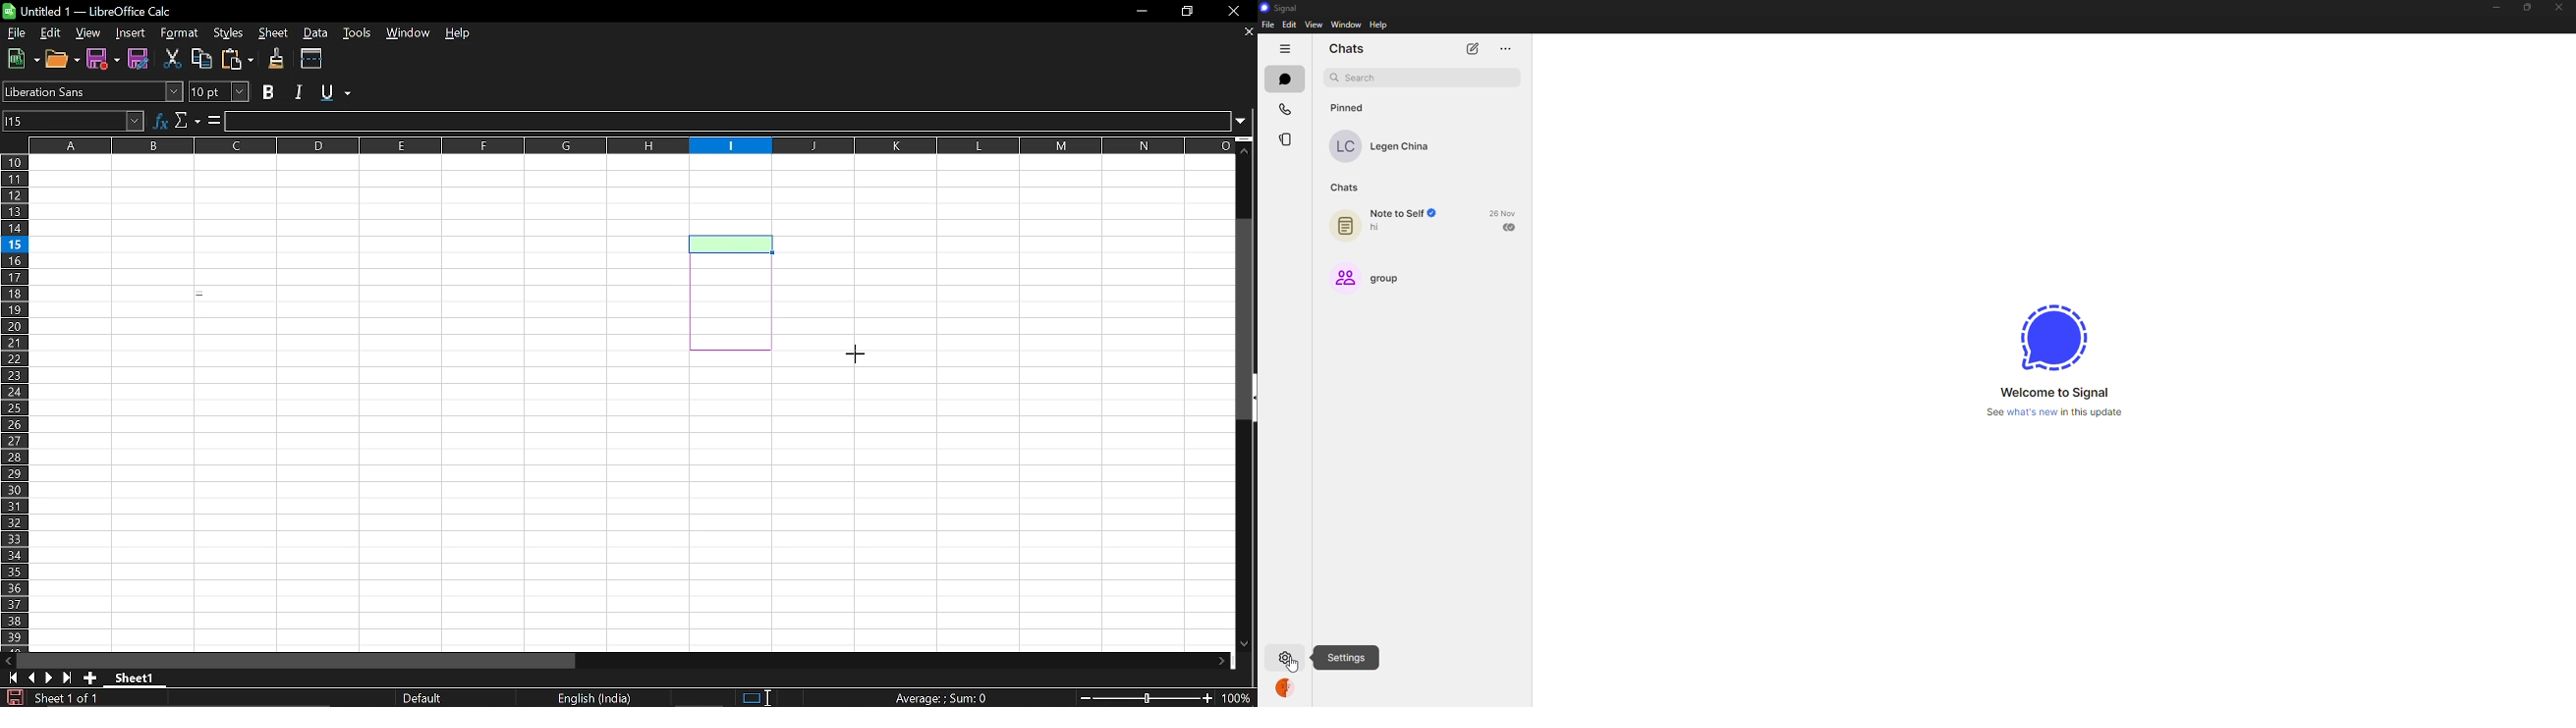 Image resolution: width=2576 pixels, height=728 pixels. What do you see at coordinates (1391, 223) in the screenshot?
I see `note to self` at bounding box center [1391, 223].